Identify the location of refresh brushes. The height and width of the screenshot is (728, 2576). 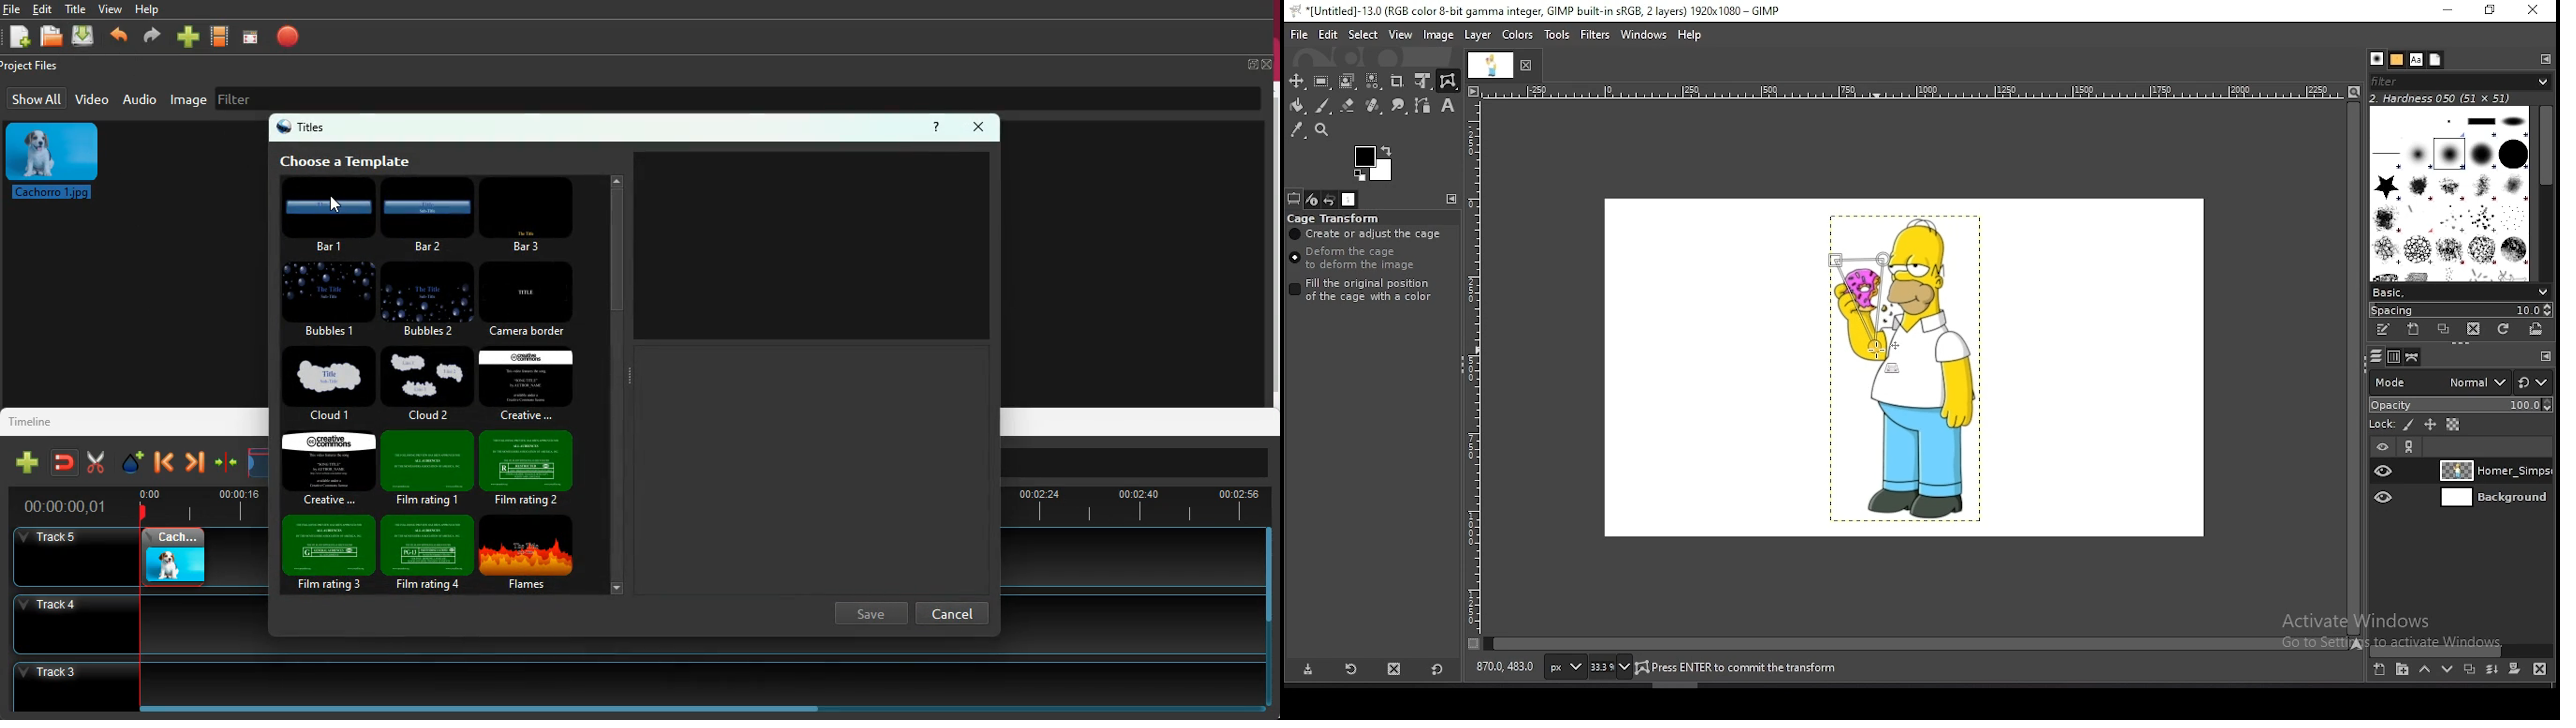
(2504, 329).